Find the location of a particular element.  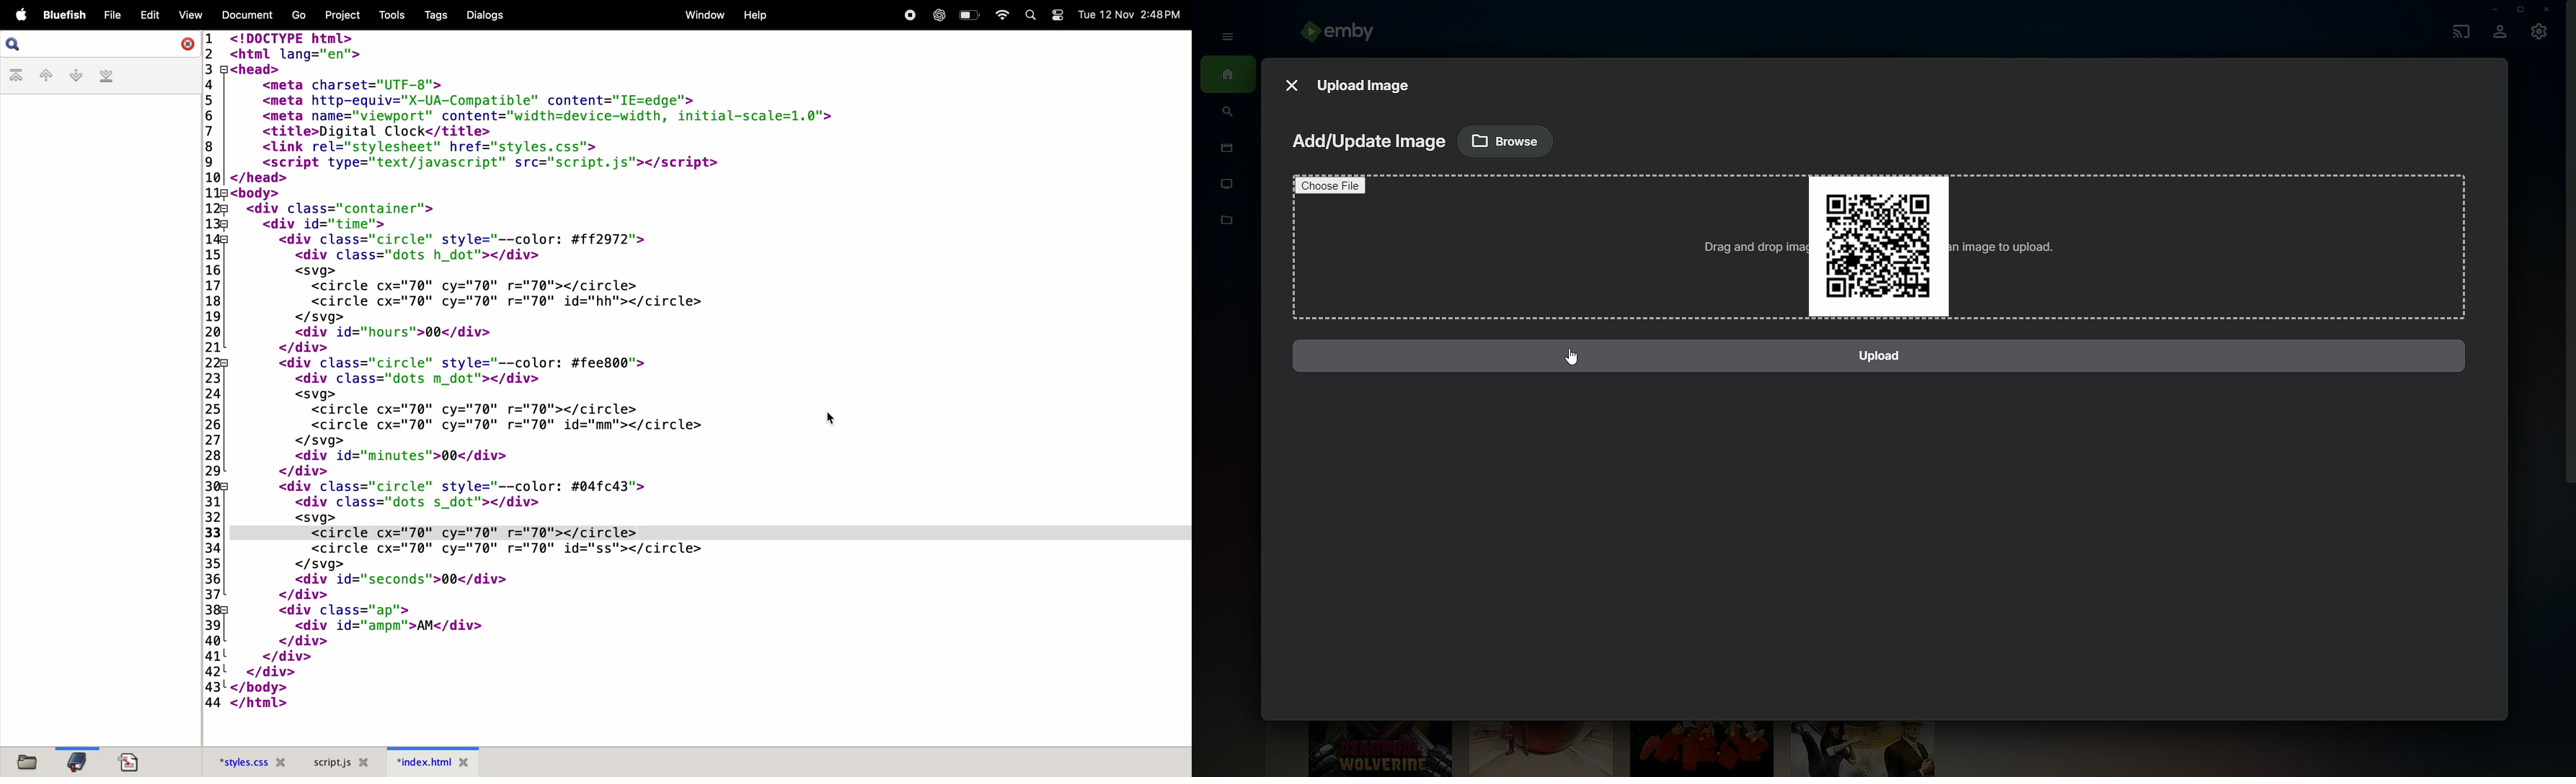

Find is located at coordinates (1228, 113).